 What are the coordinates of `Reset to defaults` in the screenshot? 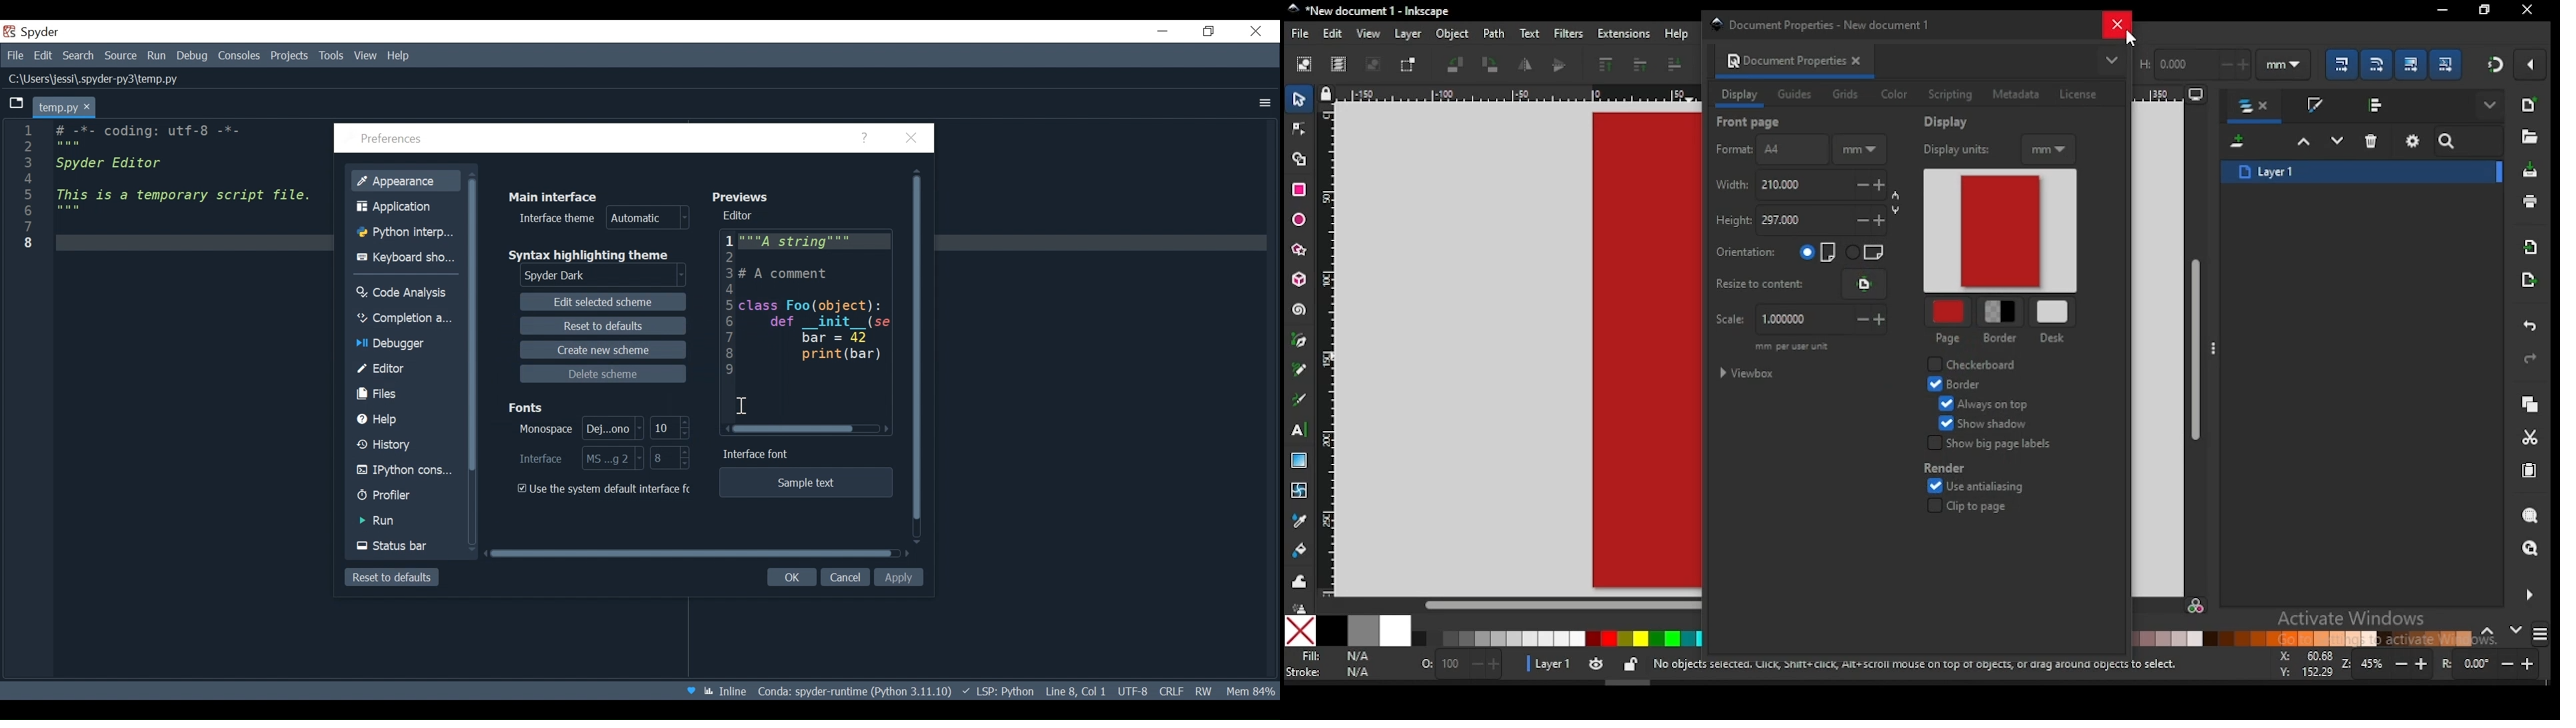 It's located at (602, 325).